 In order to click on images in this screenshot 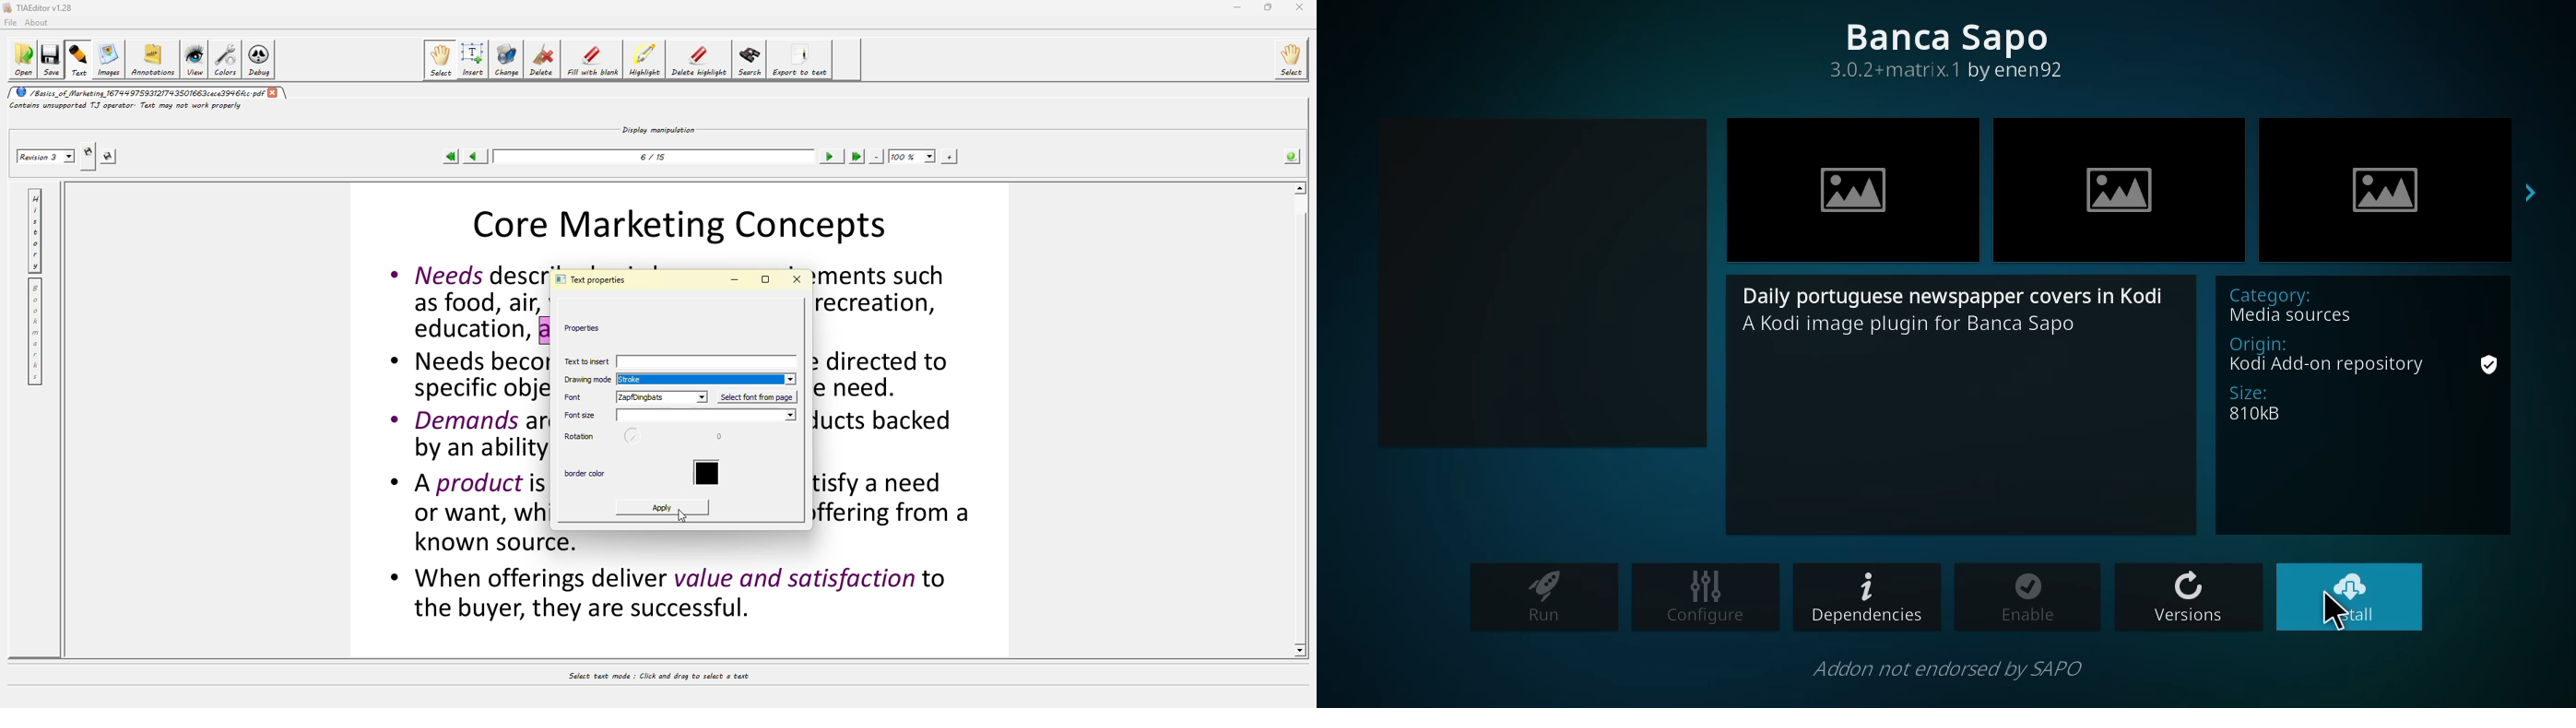, I will do `click(111, 60)`.